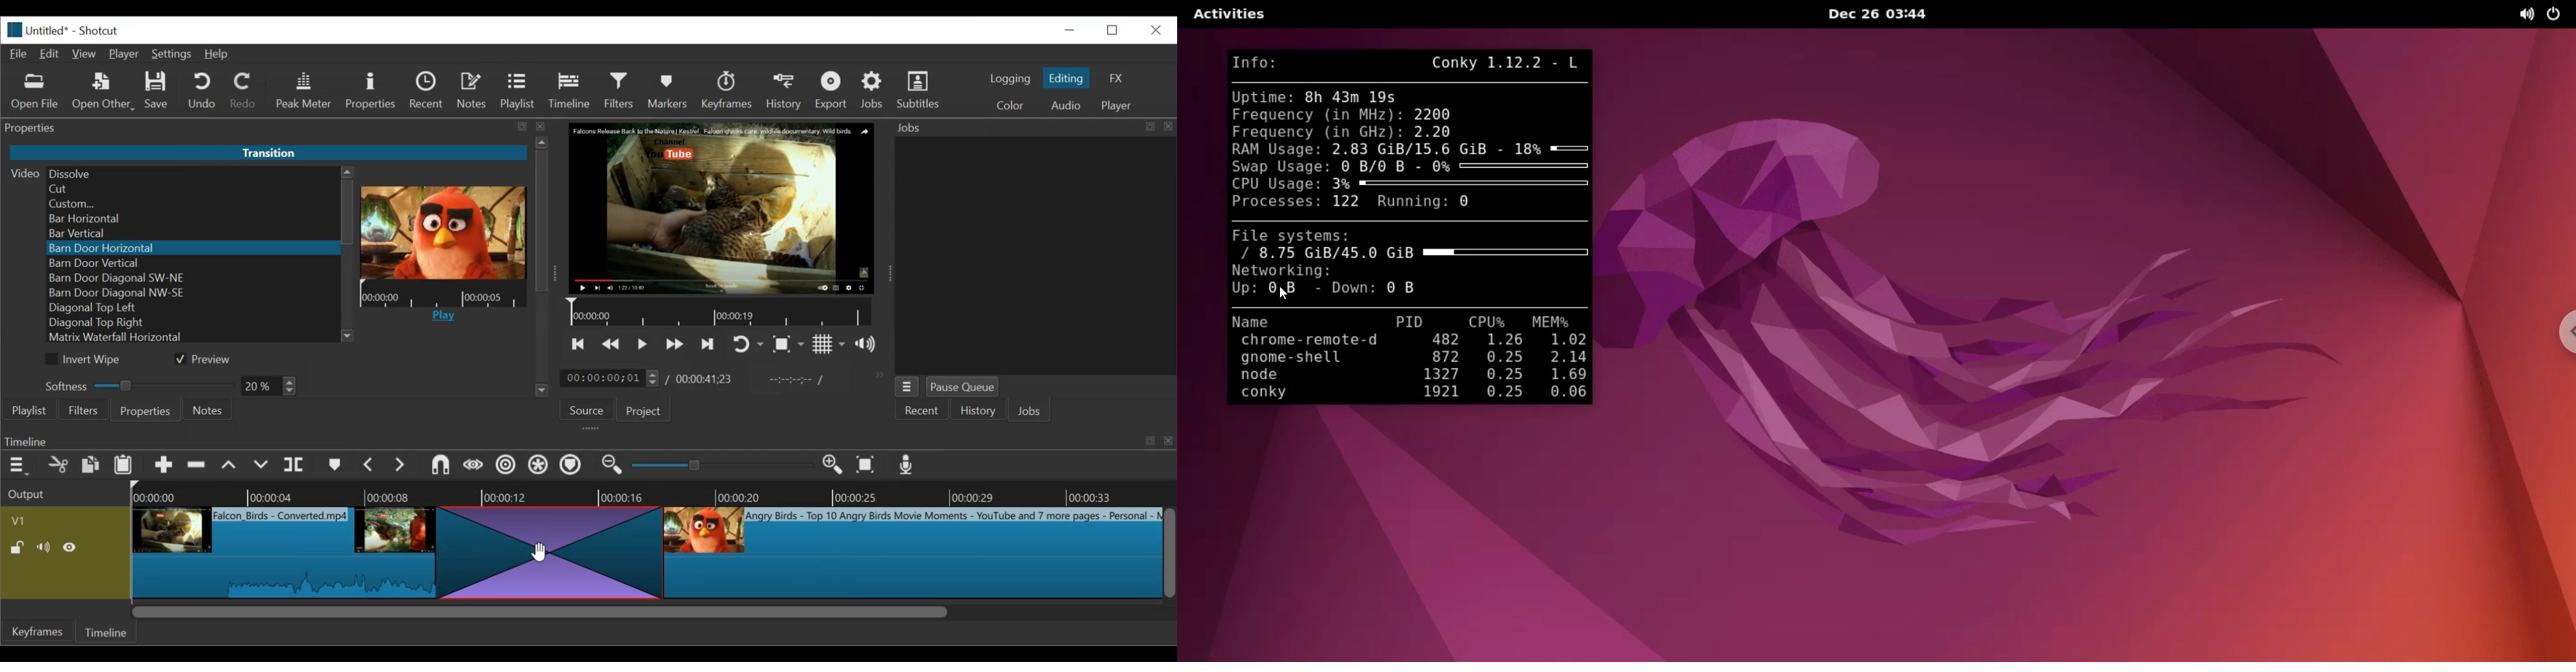 This screenshot has height=672, width=2576. I want to click on Redo, so click(245, 91).